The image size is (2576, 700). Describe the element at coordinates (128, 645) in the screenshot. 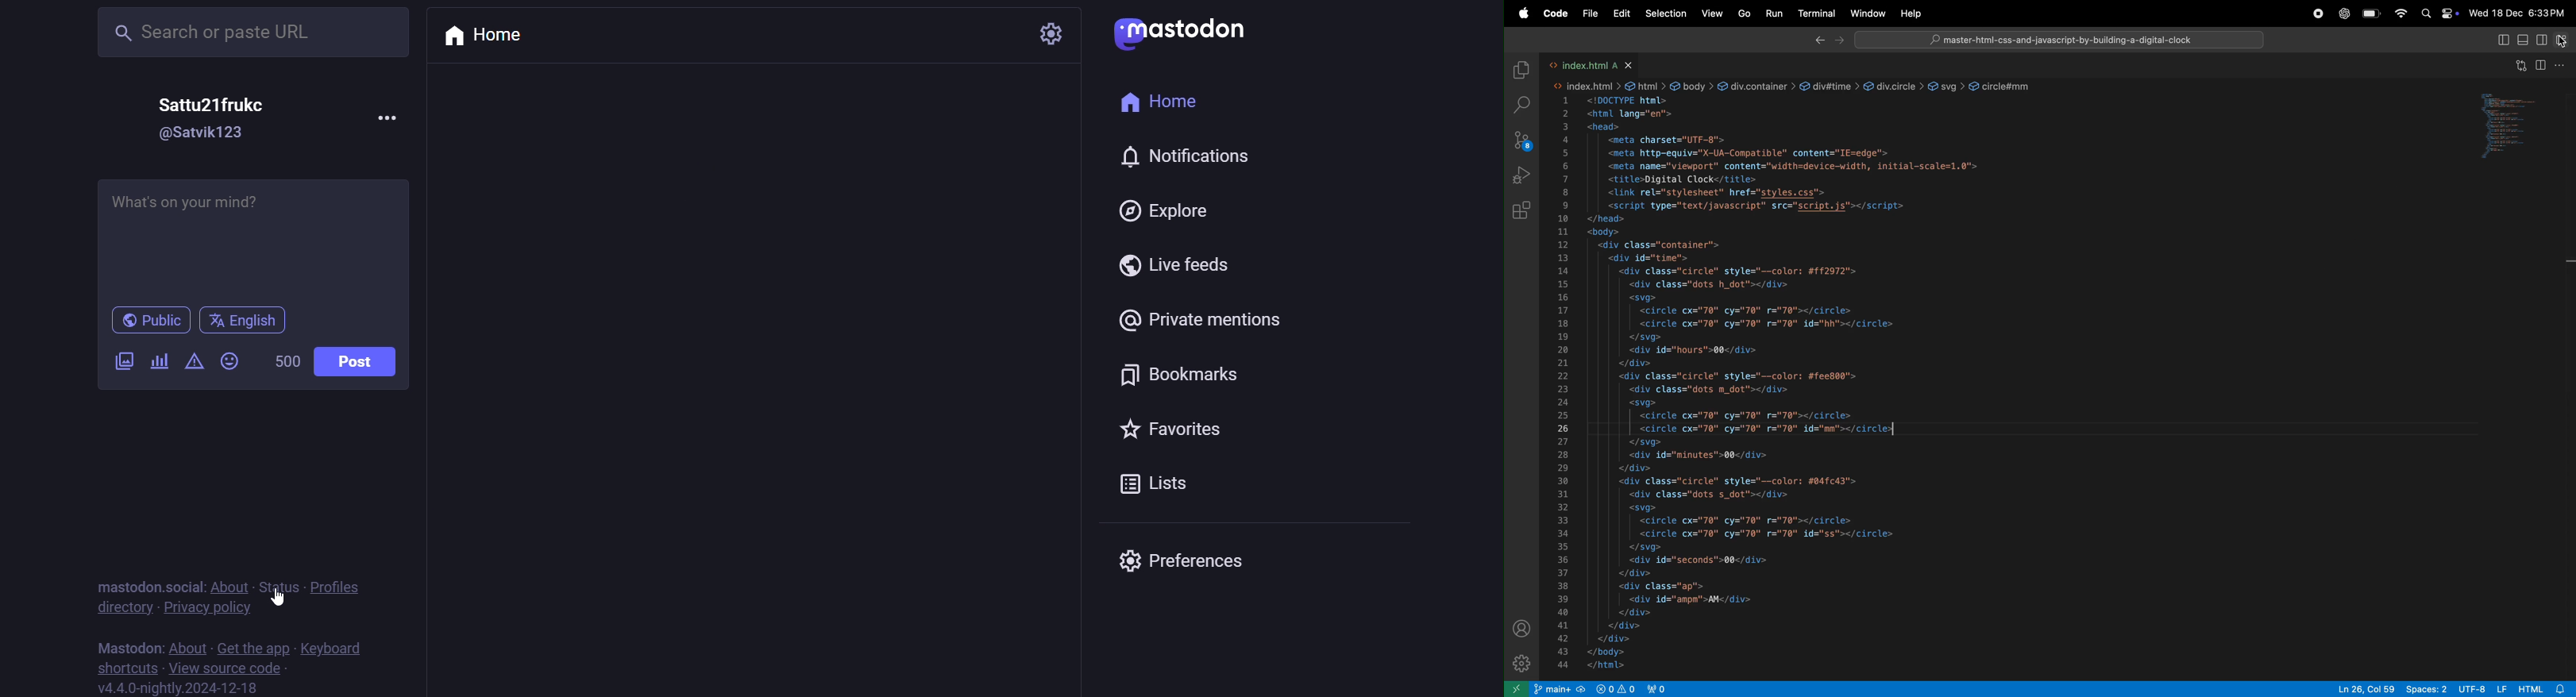

I see `mastodon` at that location.